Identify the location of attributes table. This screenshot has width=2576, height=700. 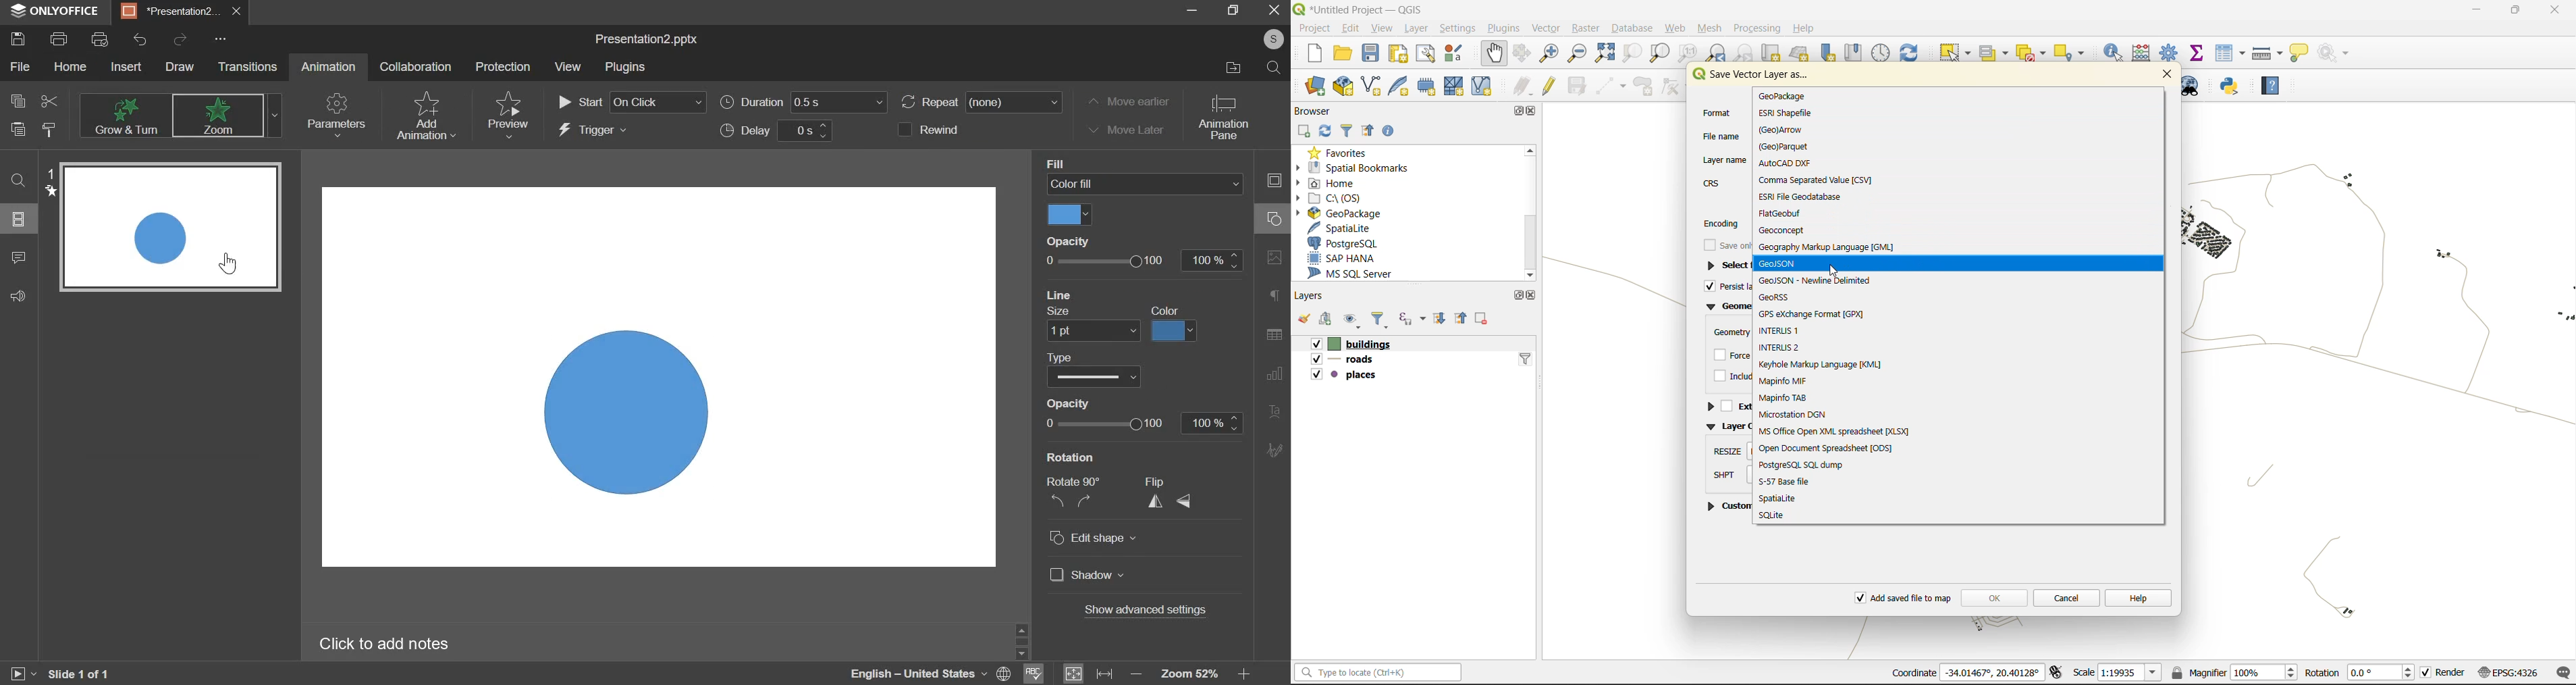
(2230, 54).